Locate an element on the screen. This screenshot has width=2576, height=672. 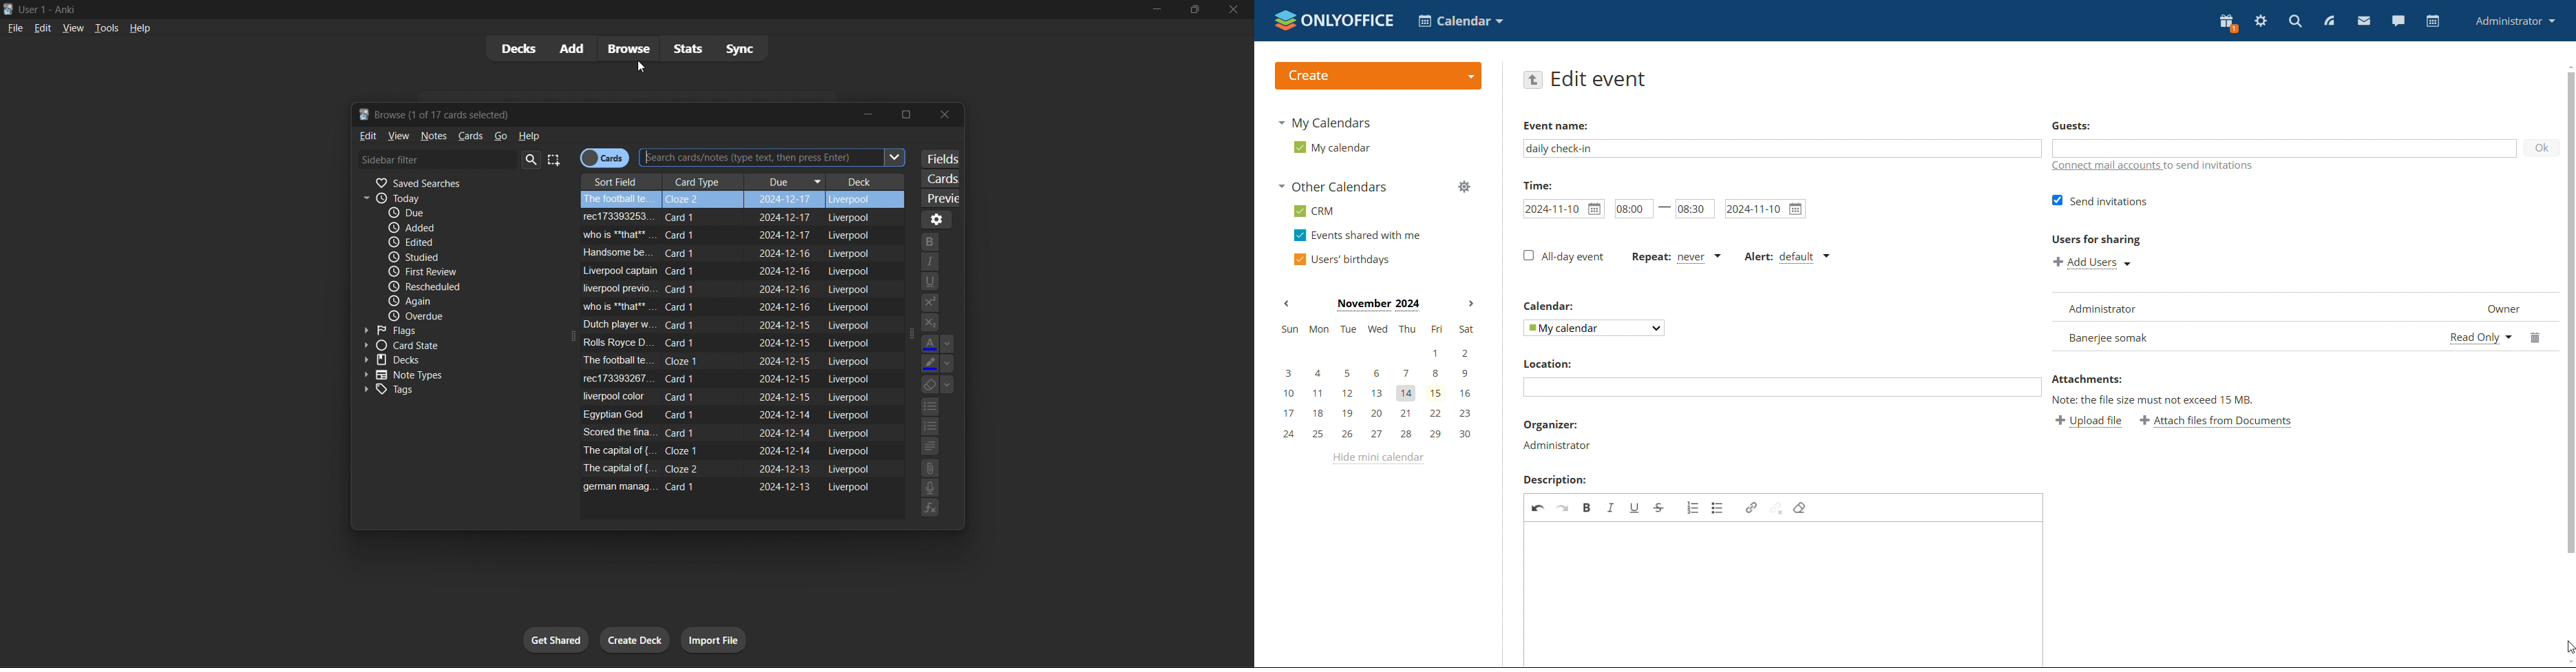
card 1 is located at coordinates (690, 451).